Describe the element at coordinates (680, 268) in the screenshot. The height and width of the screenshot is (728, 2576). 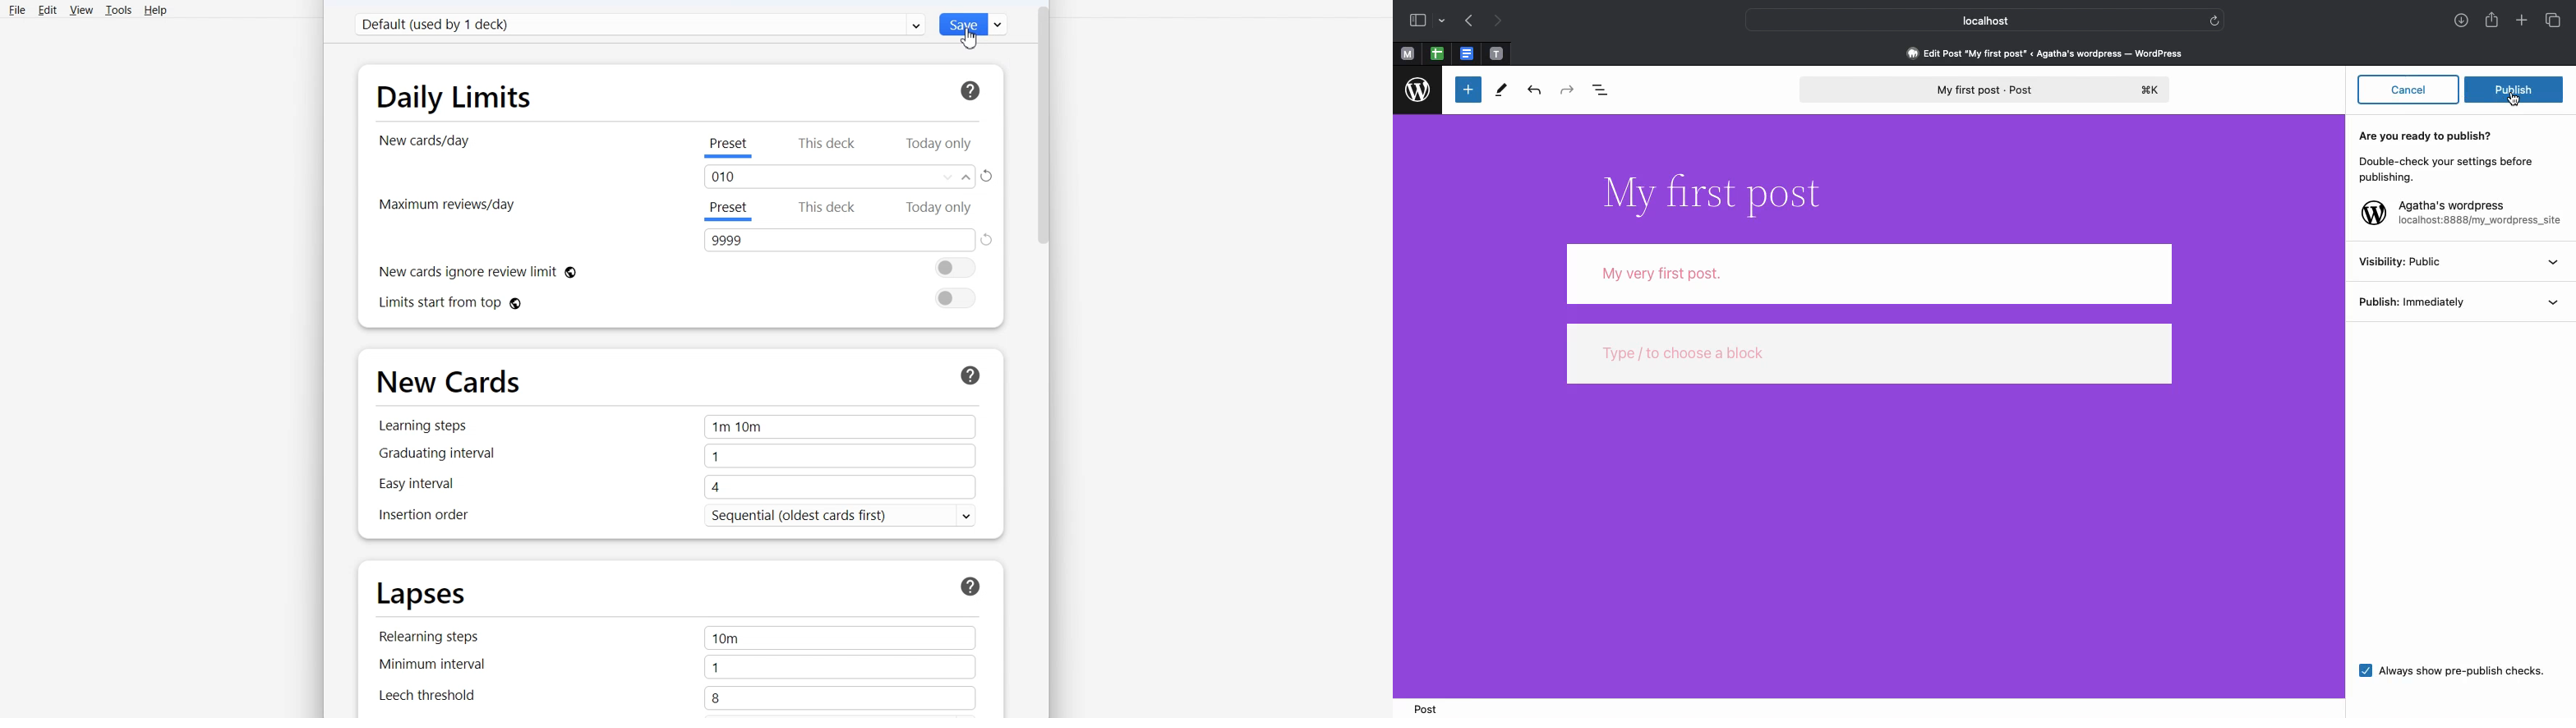
I see `New cards ignore review limit` at that location.